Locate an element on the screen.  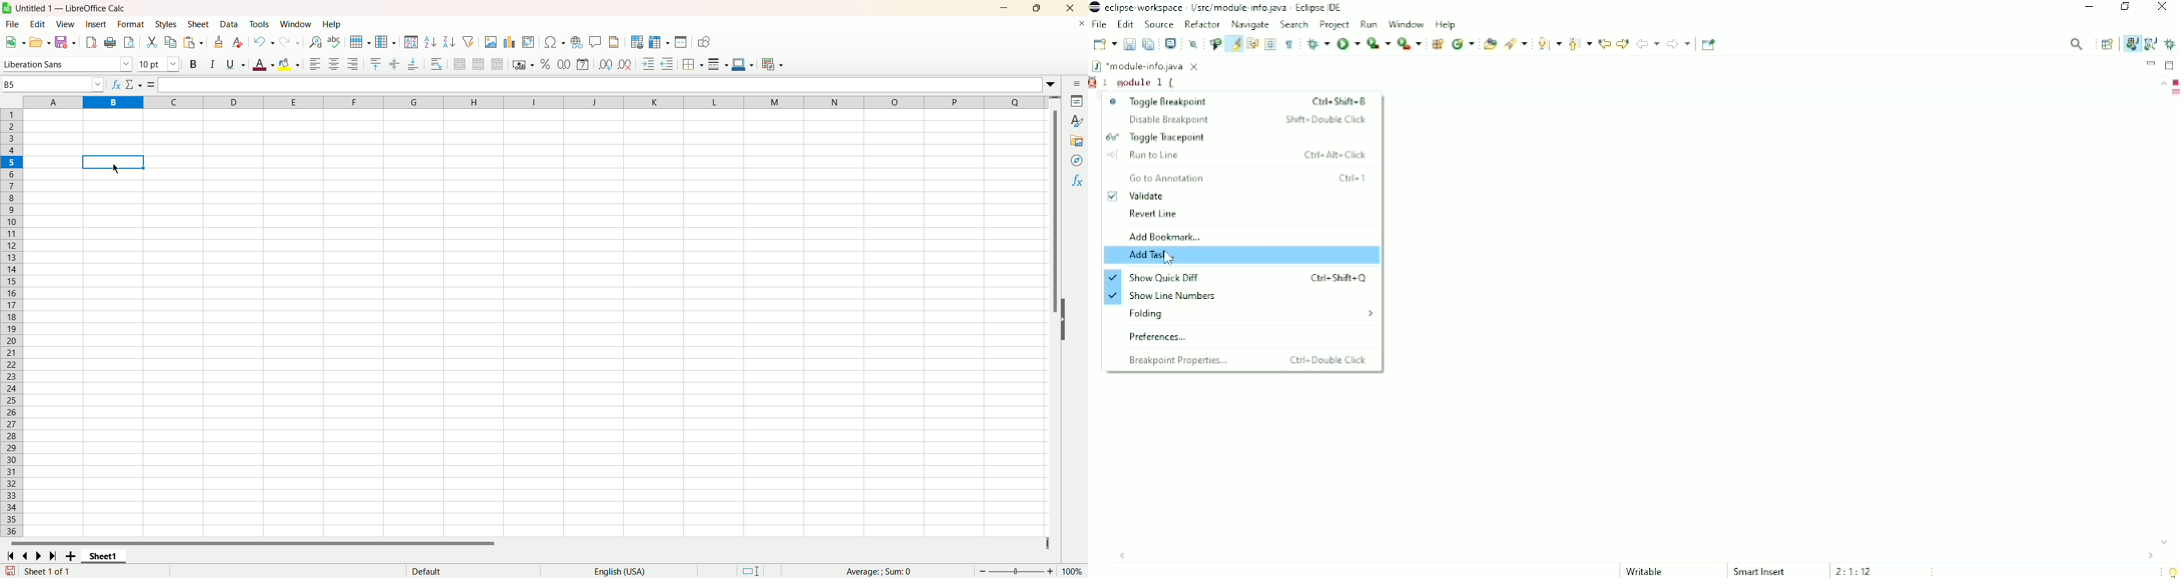
formula bar is located at coordinates (601, 86).